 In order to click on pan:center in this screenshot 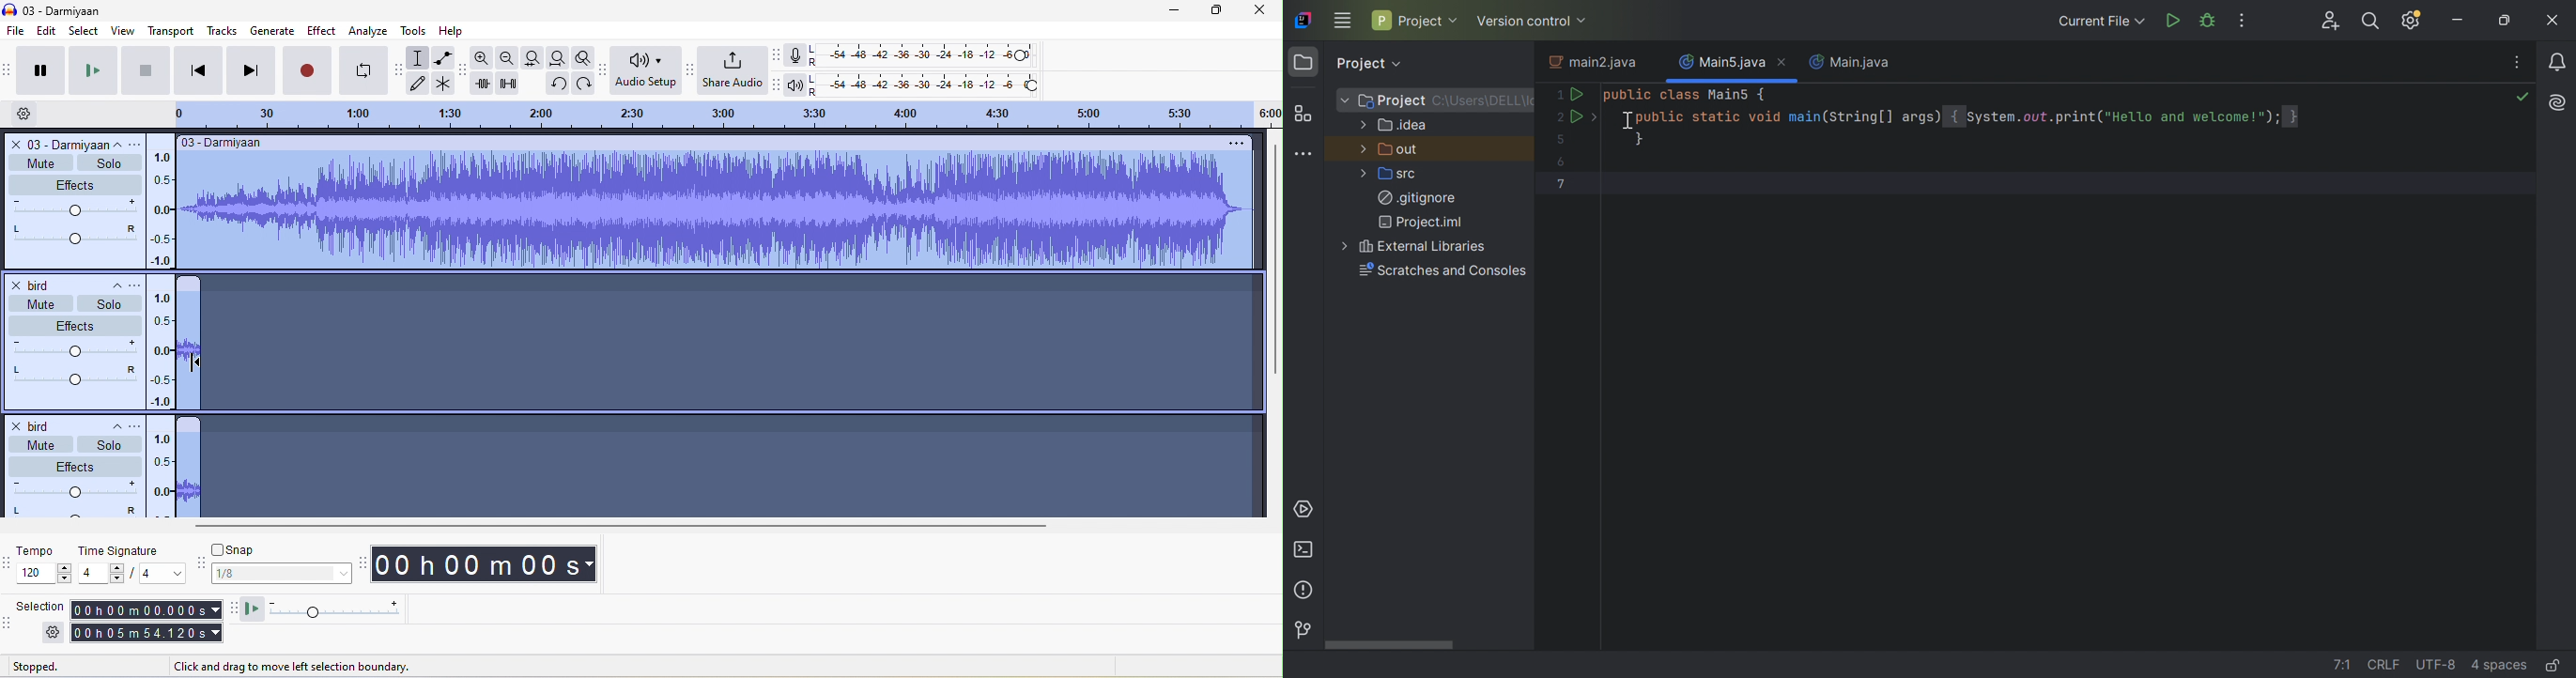, I will do `click(73, 374)`.